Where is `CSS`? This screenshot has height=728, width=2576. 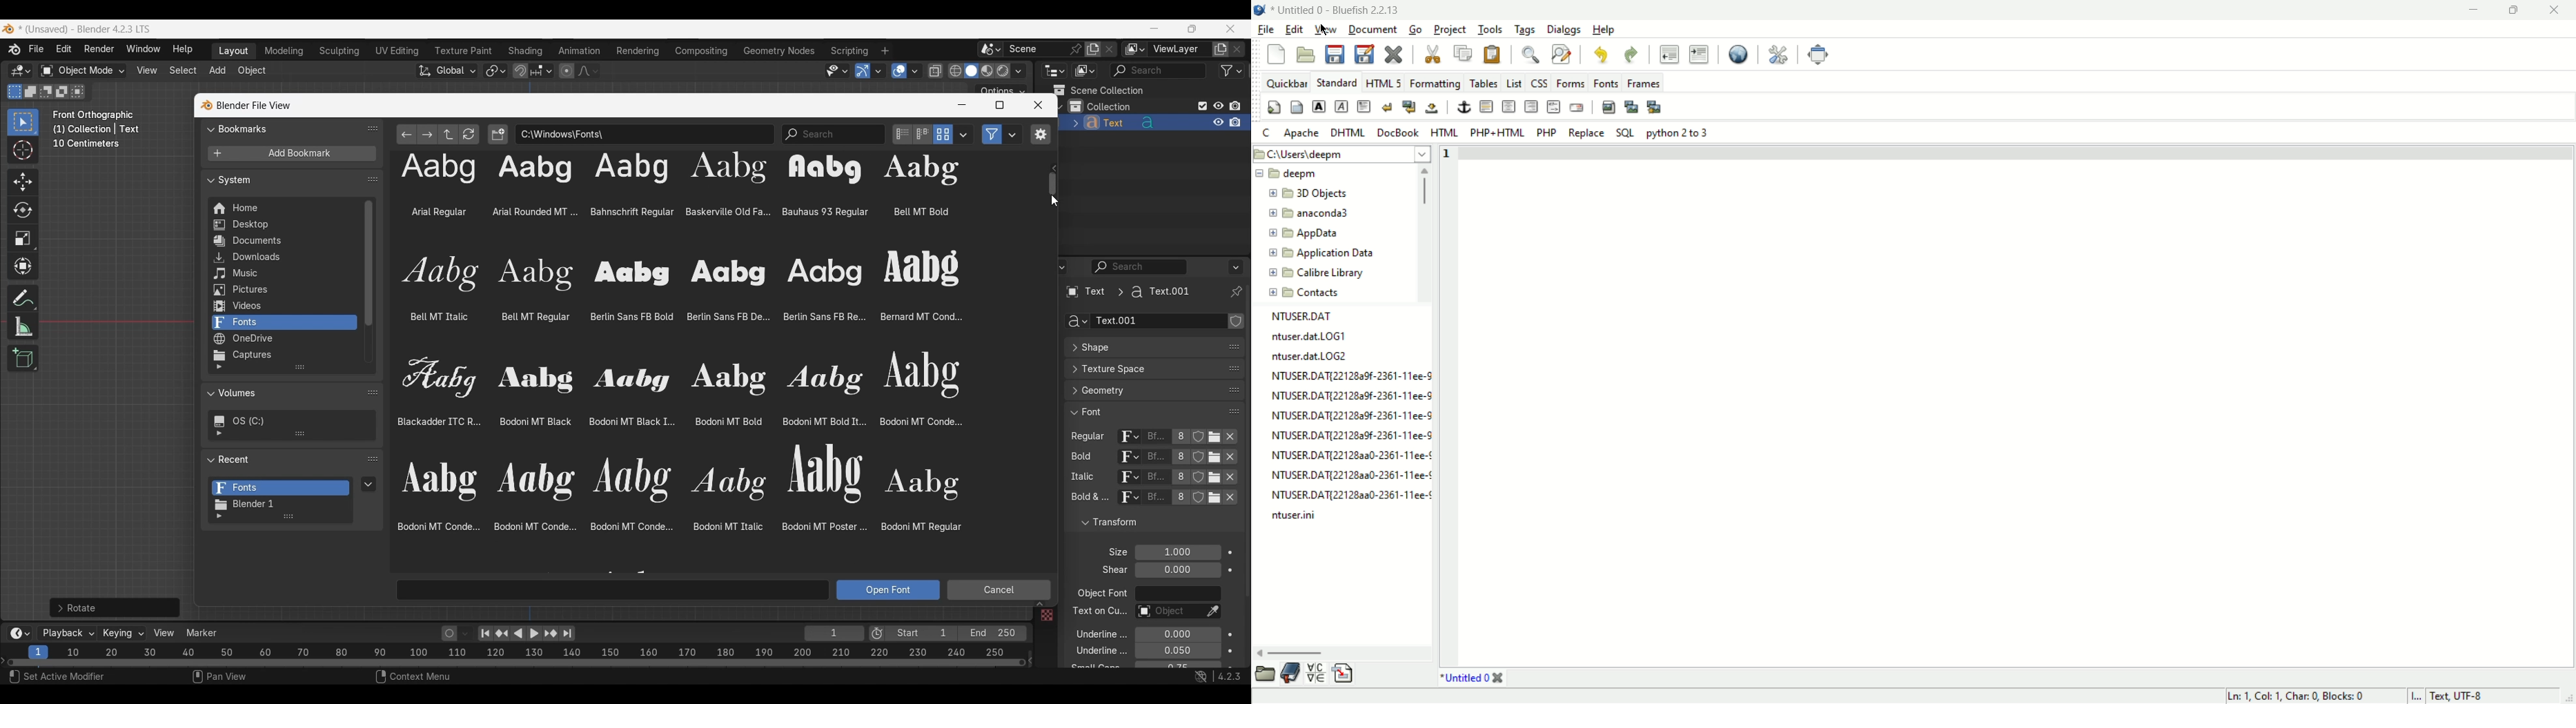
CSS is located at coordinates (1540, 83).